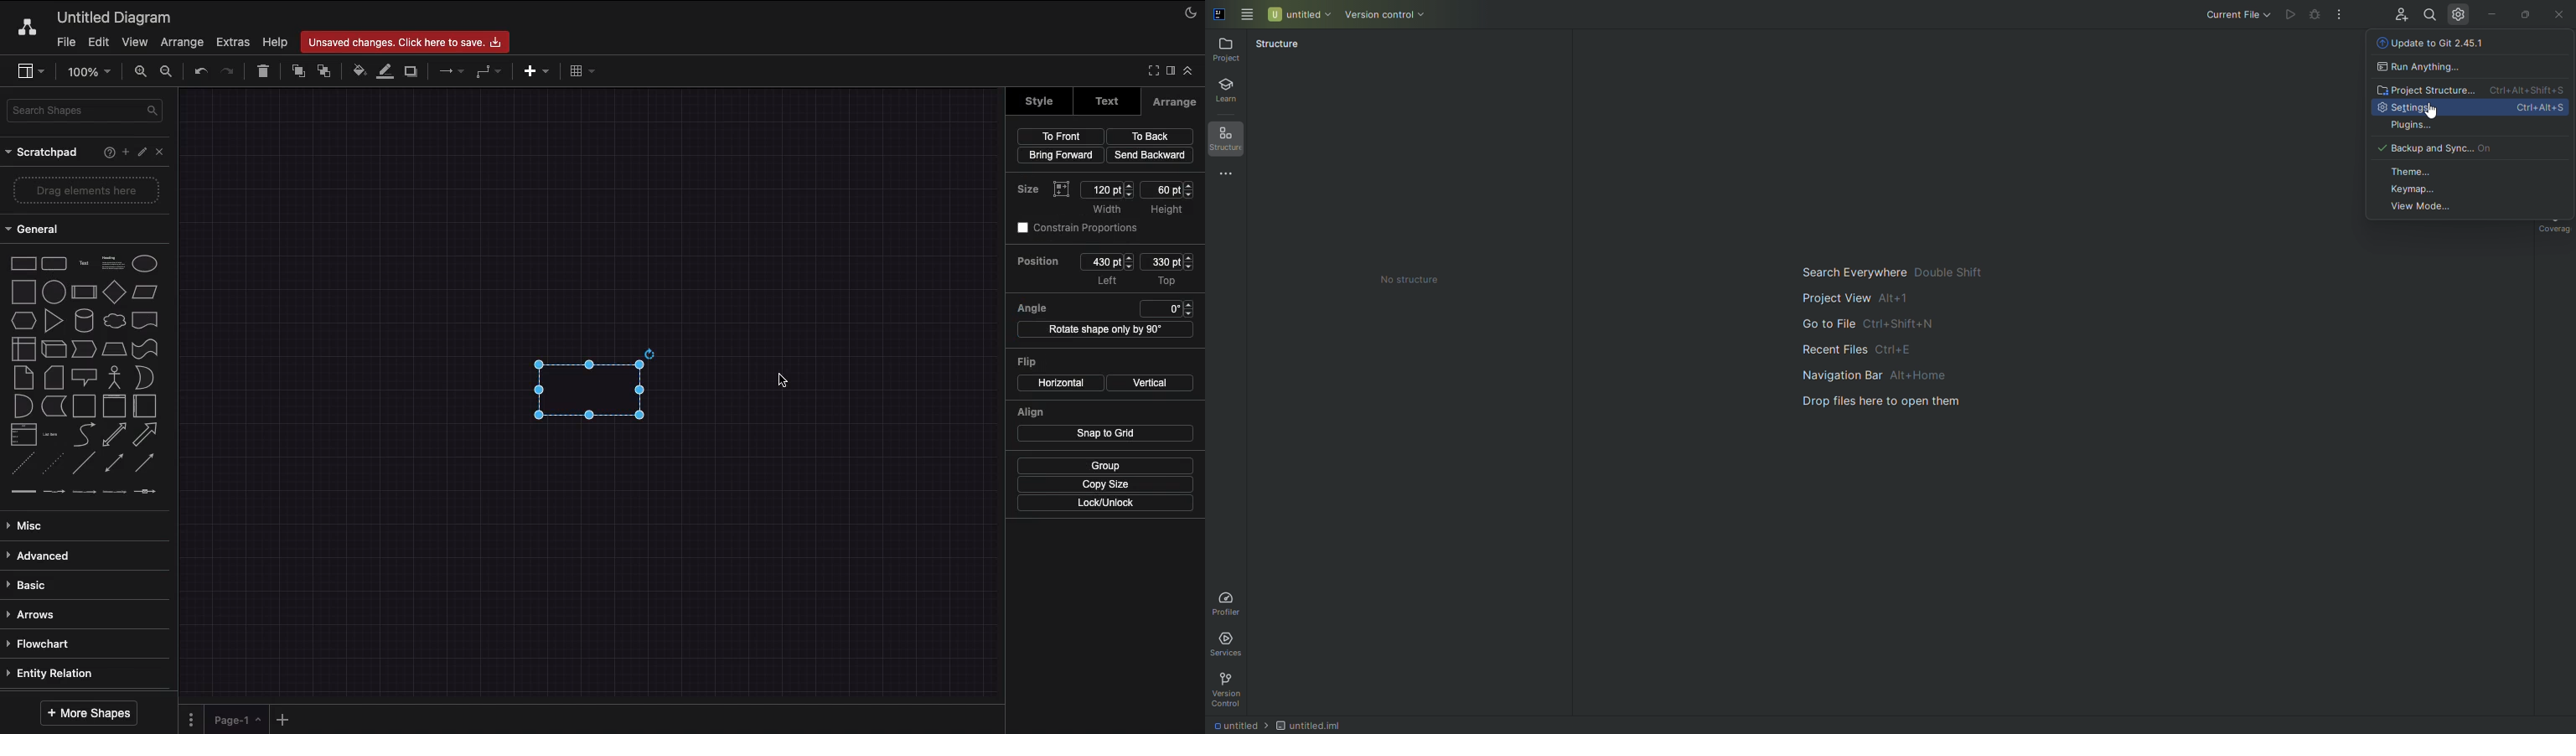 Image resolution: width=2576 pixels, height=756 pixels. What do you see at coordinates (1104, 328) in the screenshot?
I see `Rotate shape by 90` at bounding box center [1104, 328].